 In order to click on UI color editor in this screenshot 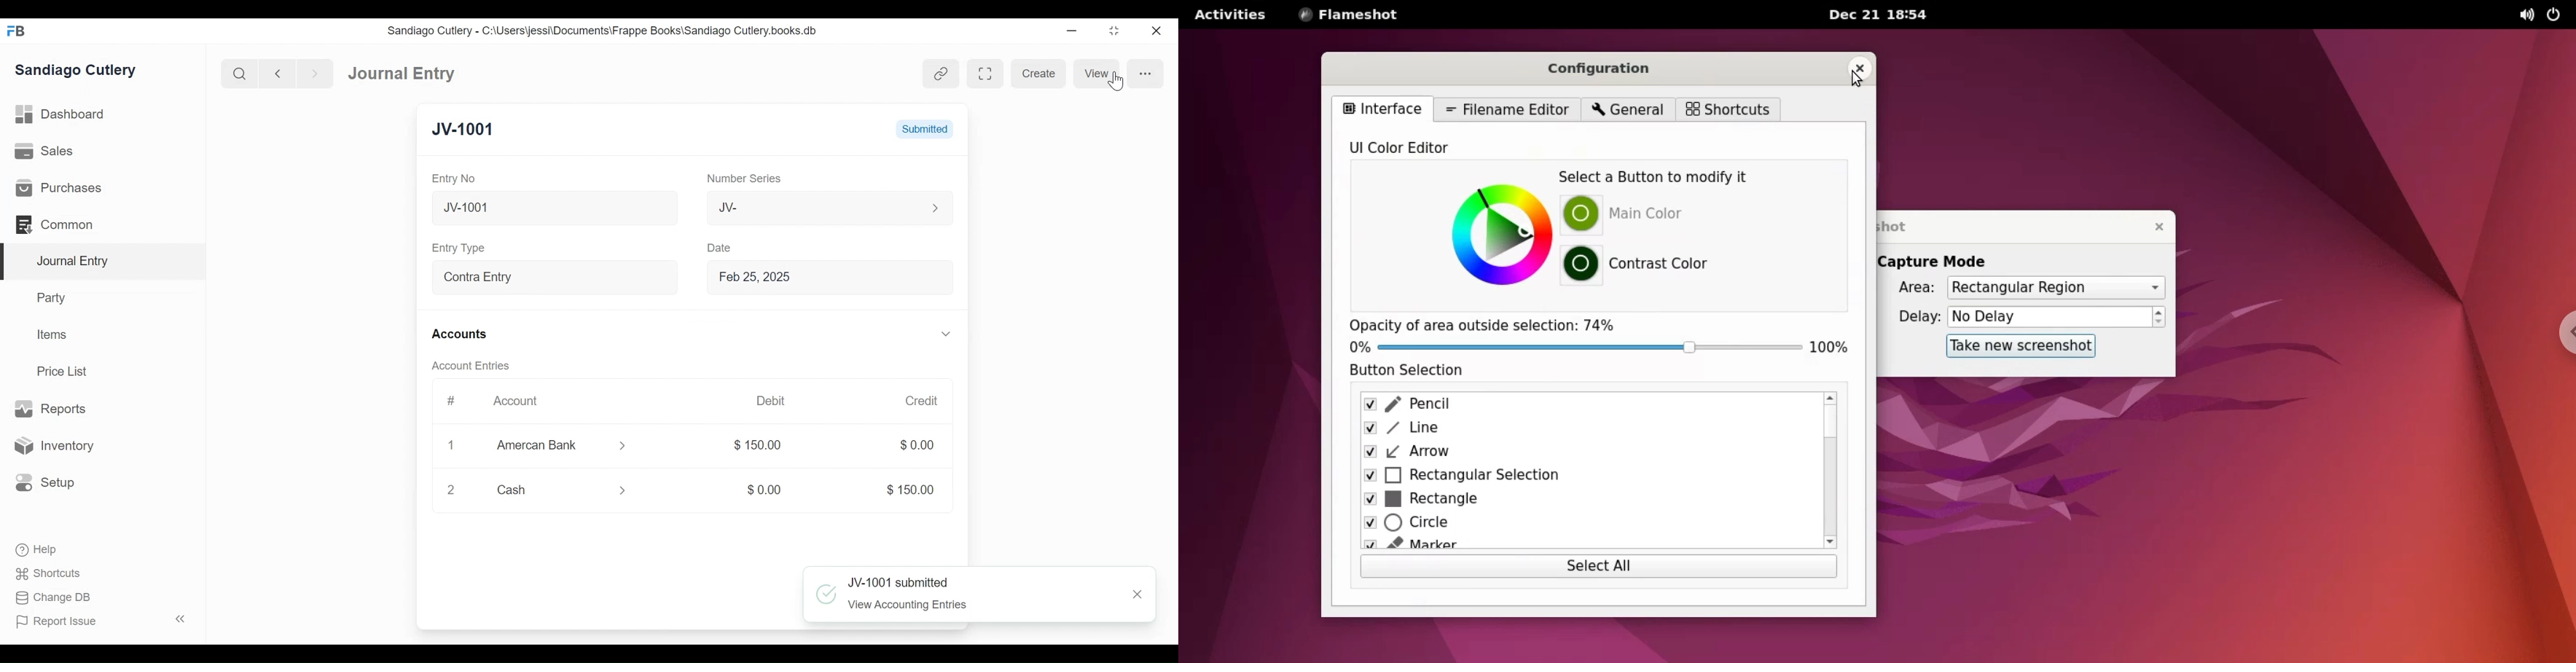, I will do `click(1407, 148)`.